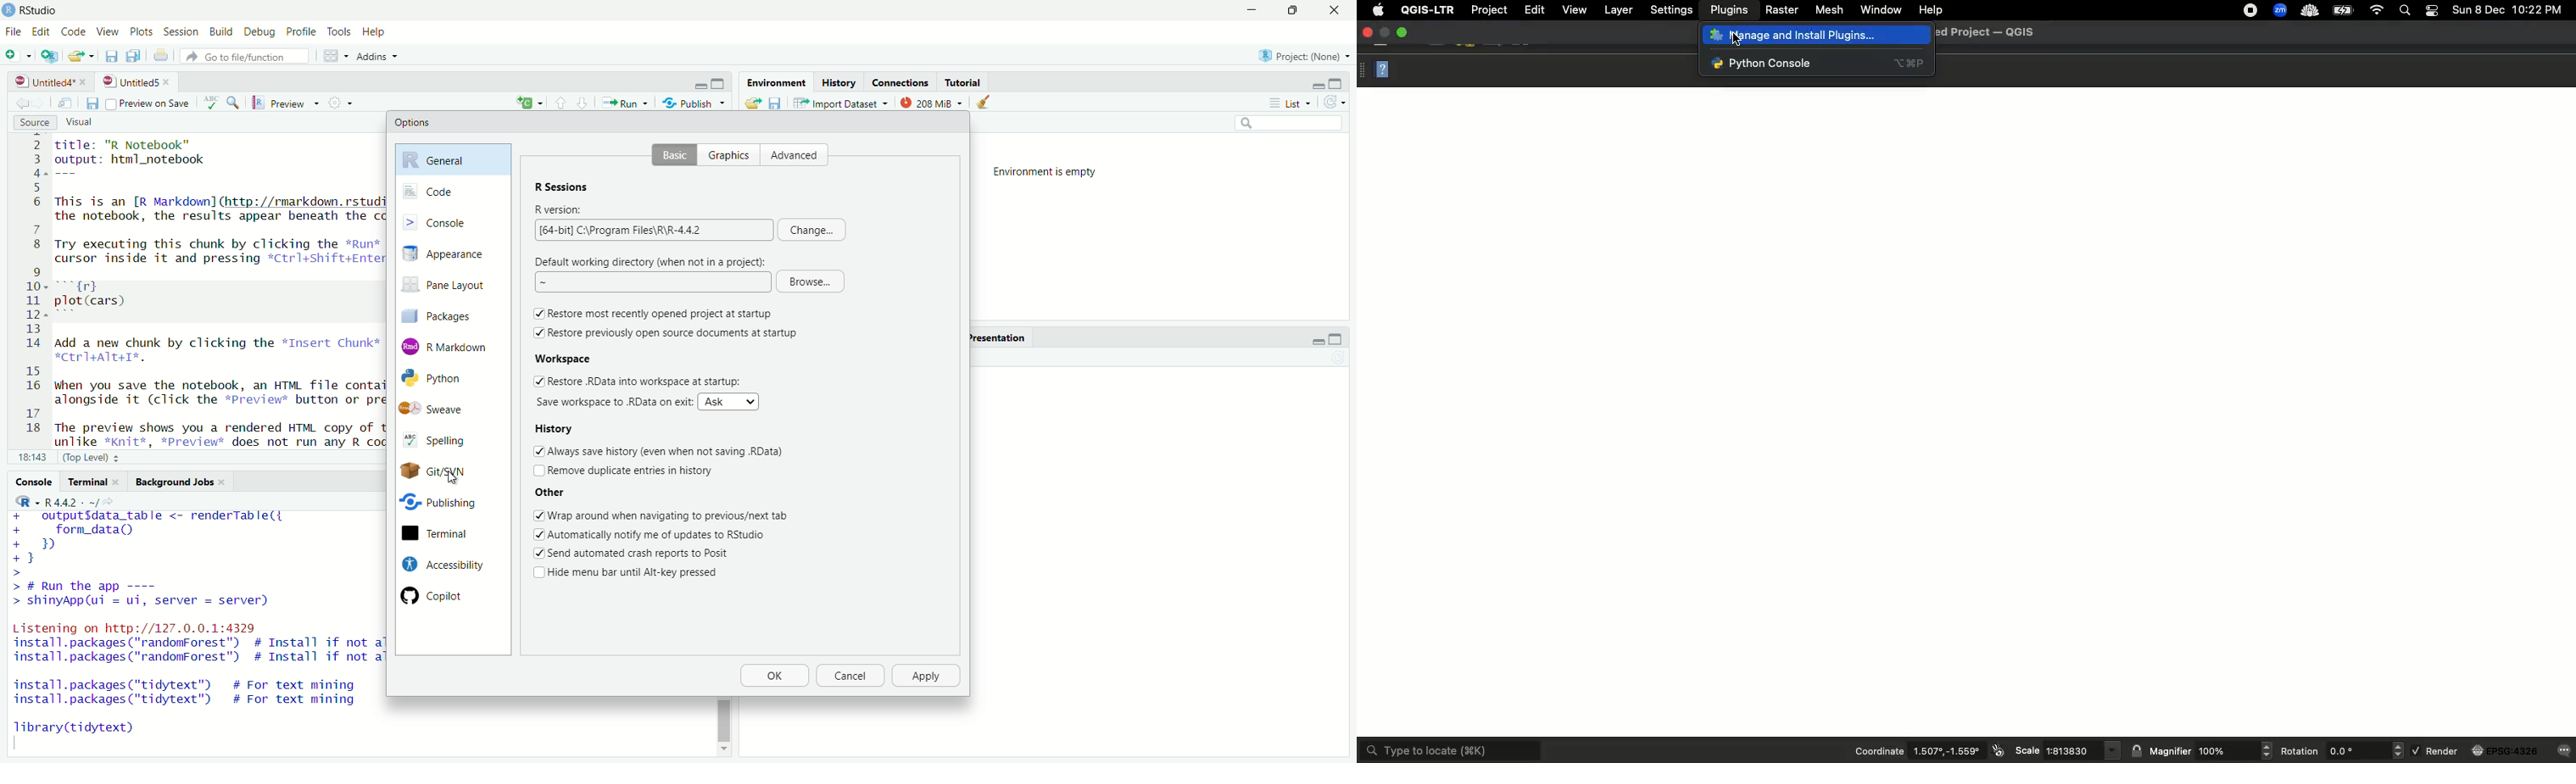 This screenshot has width=2576, height=784. I want to click on Go to file/function, so click(248, 57).